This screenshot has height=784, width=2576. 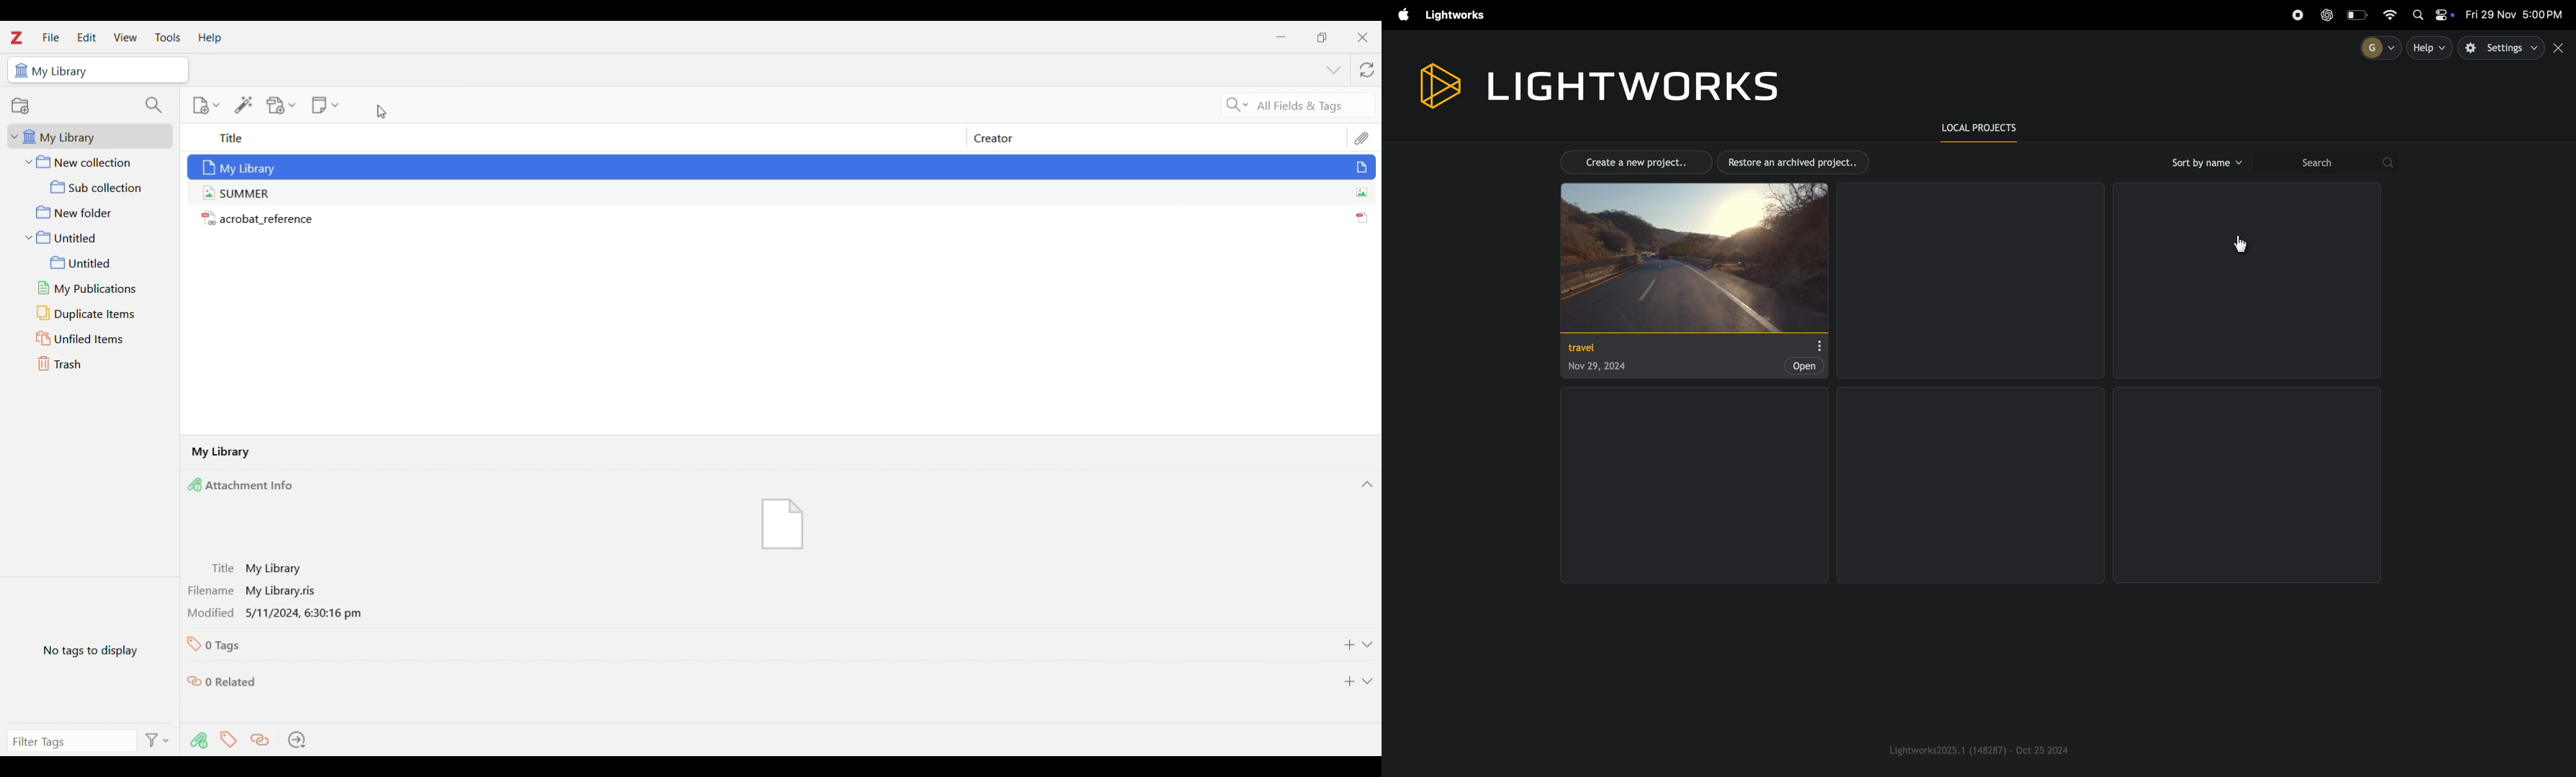 What do you see at coordinates (777, 519) in the screenshot?
I see `File icon` at bounding box center [777, 519].